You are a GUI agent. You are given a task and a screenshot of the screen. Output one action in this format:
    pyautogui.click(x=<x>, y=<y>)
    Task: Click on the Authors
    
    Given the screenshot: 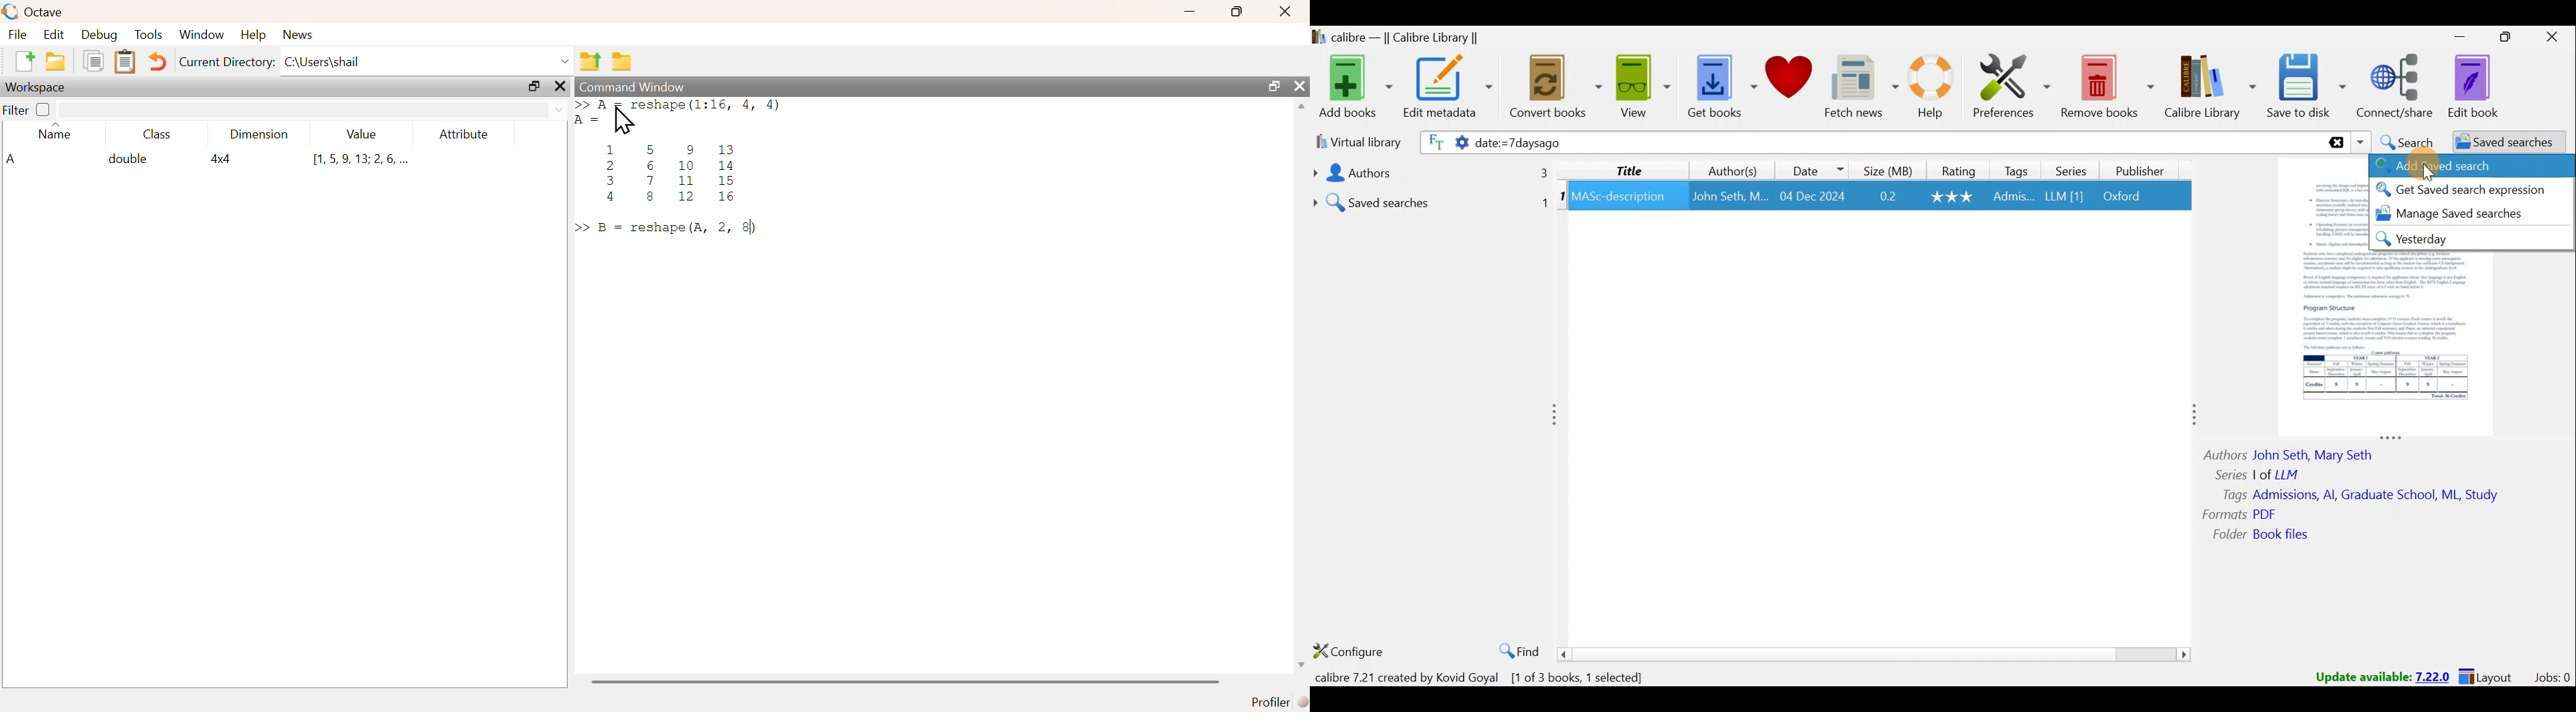 What is the action you would take?
    pyautogui.click(x=1429, y=173)
    